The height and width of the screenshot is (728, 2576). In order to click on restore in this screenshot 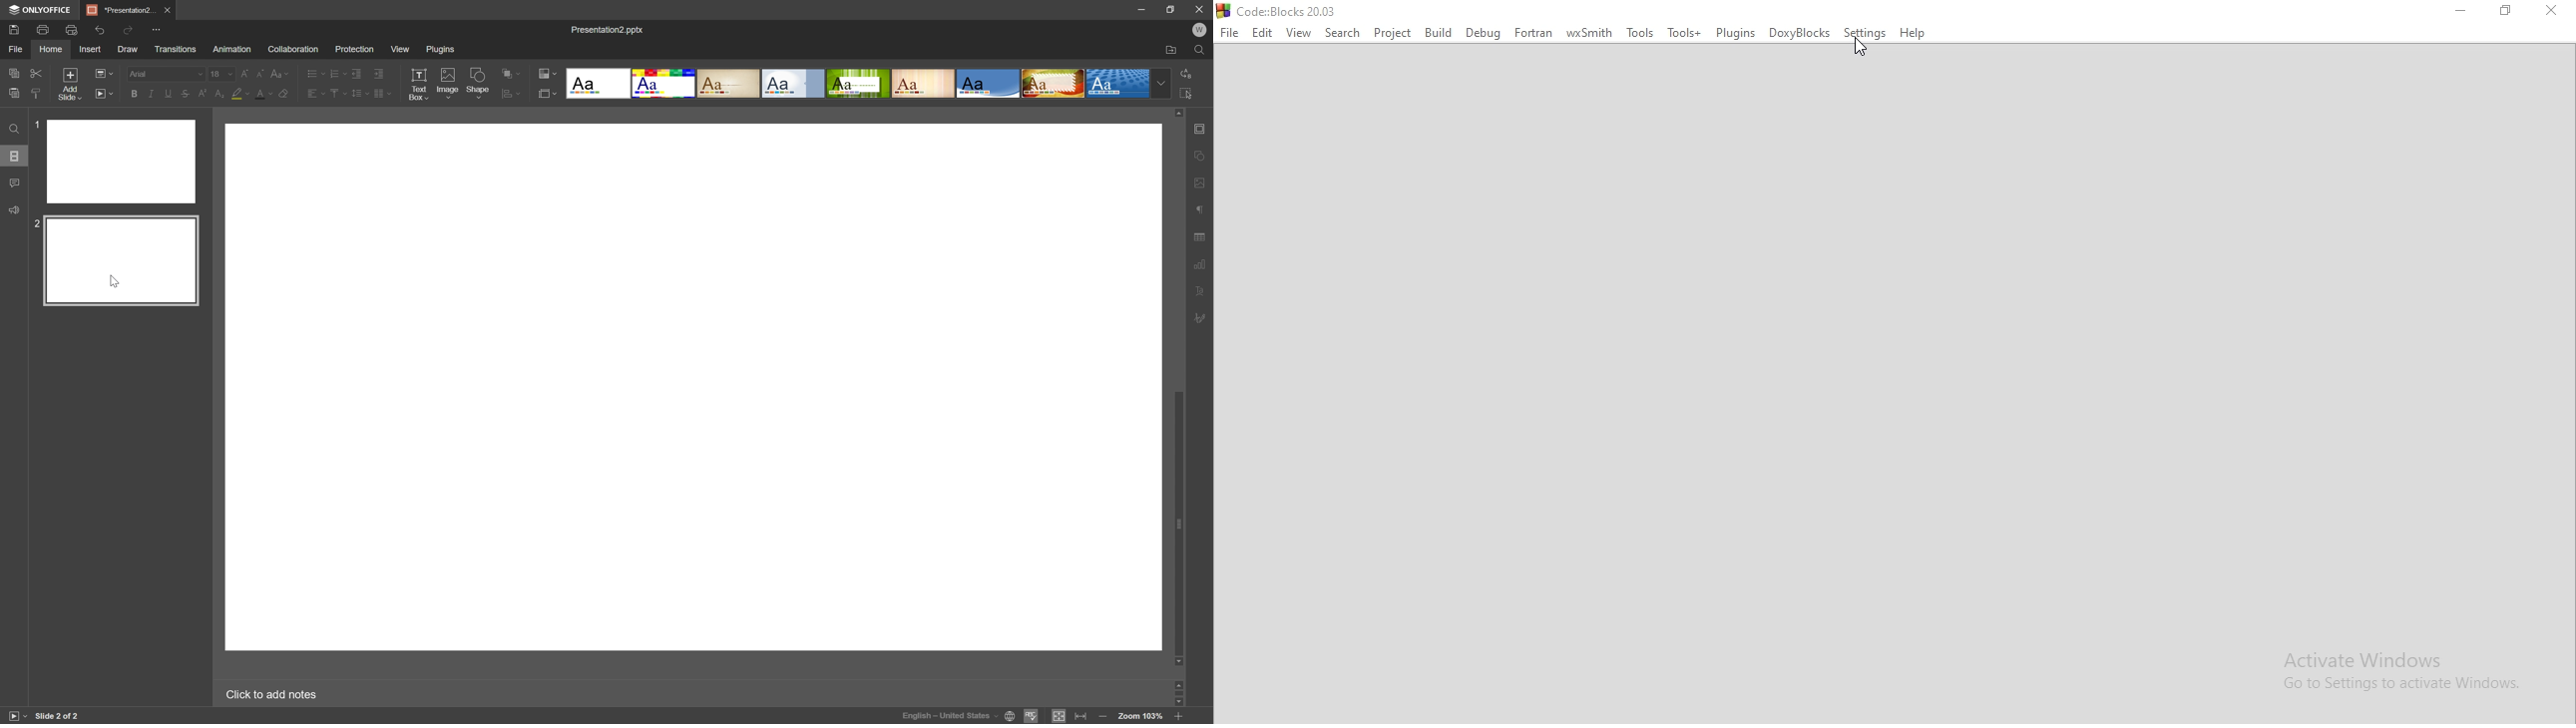, I will do `click(2511, 13)`.